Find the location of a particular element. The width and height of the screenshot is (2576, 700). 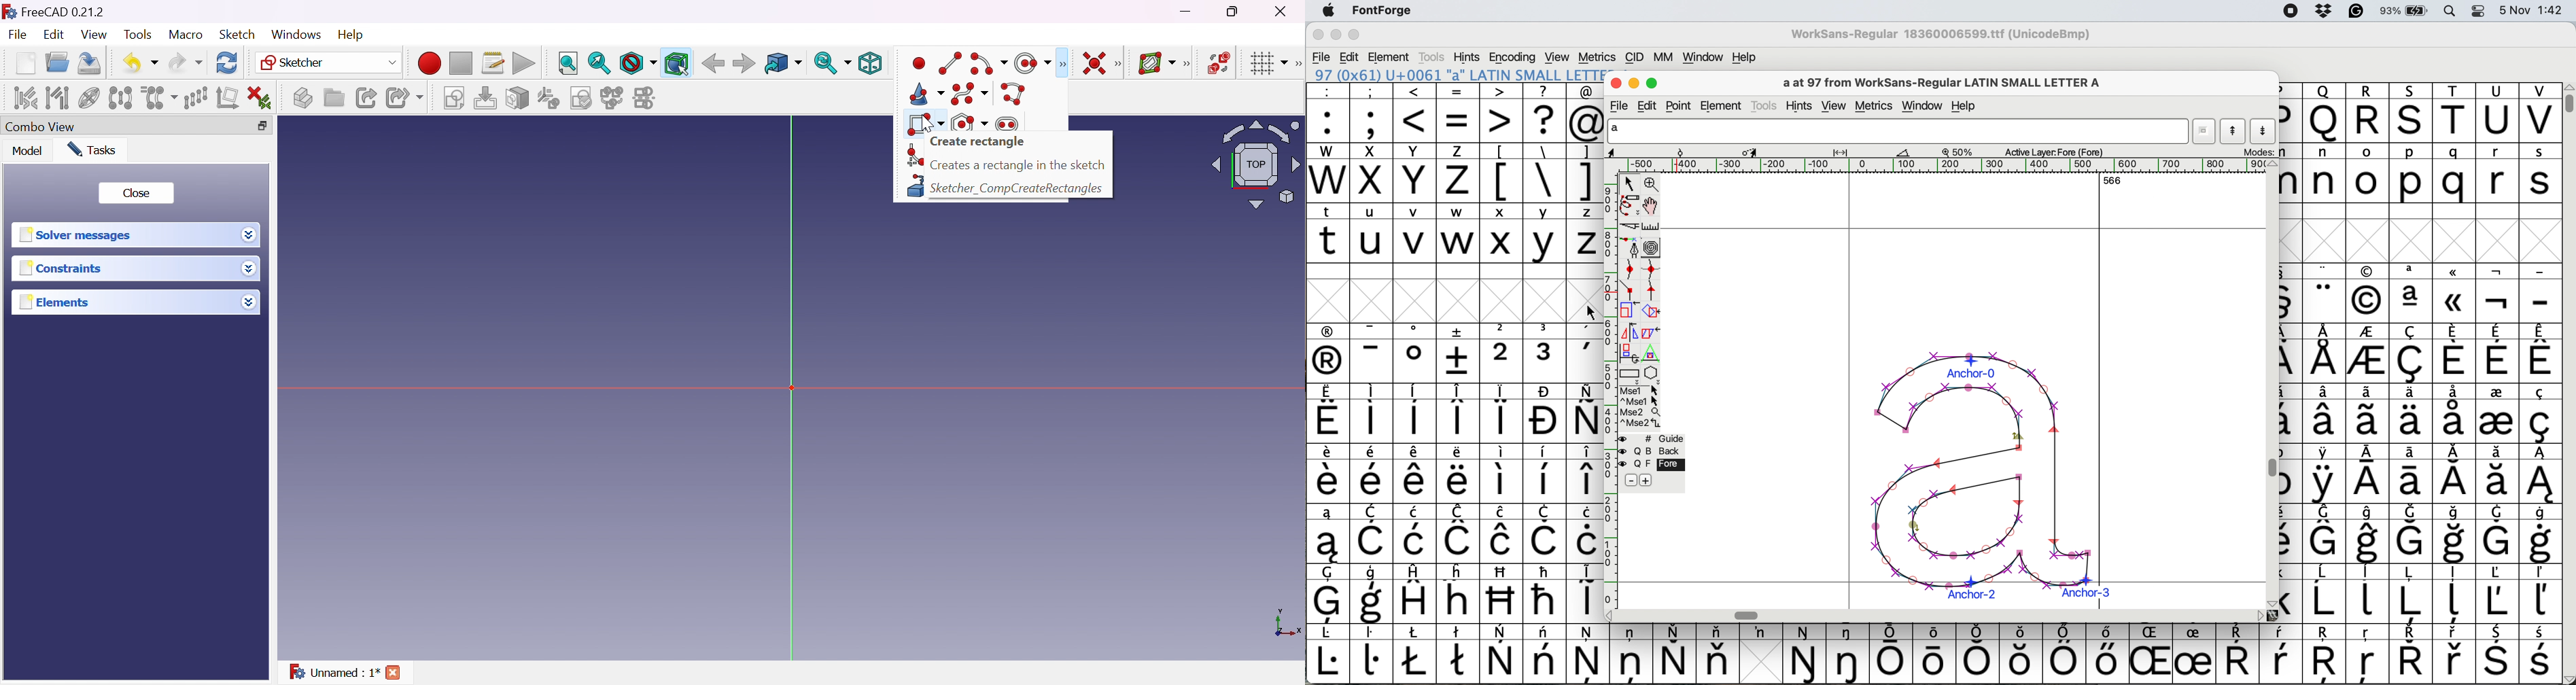

Switch virtual space is located at coordinates (1219, 64).